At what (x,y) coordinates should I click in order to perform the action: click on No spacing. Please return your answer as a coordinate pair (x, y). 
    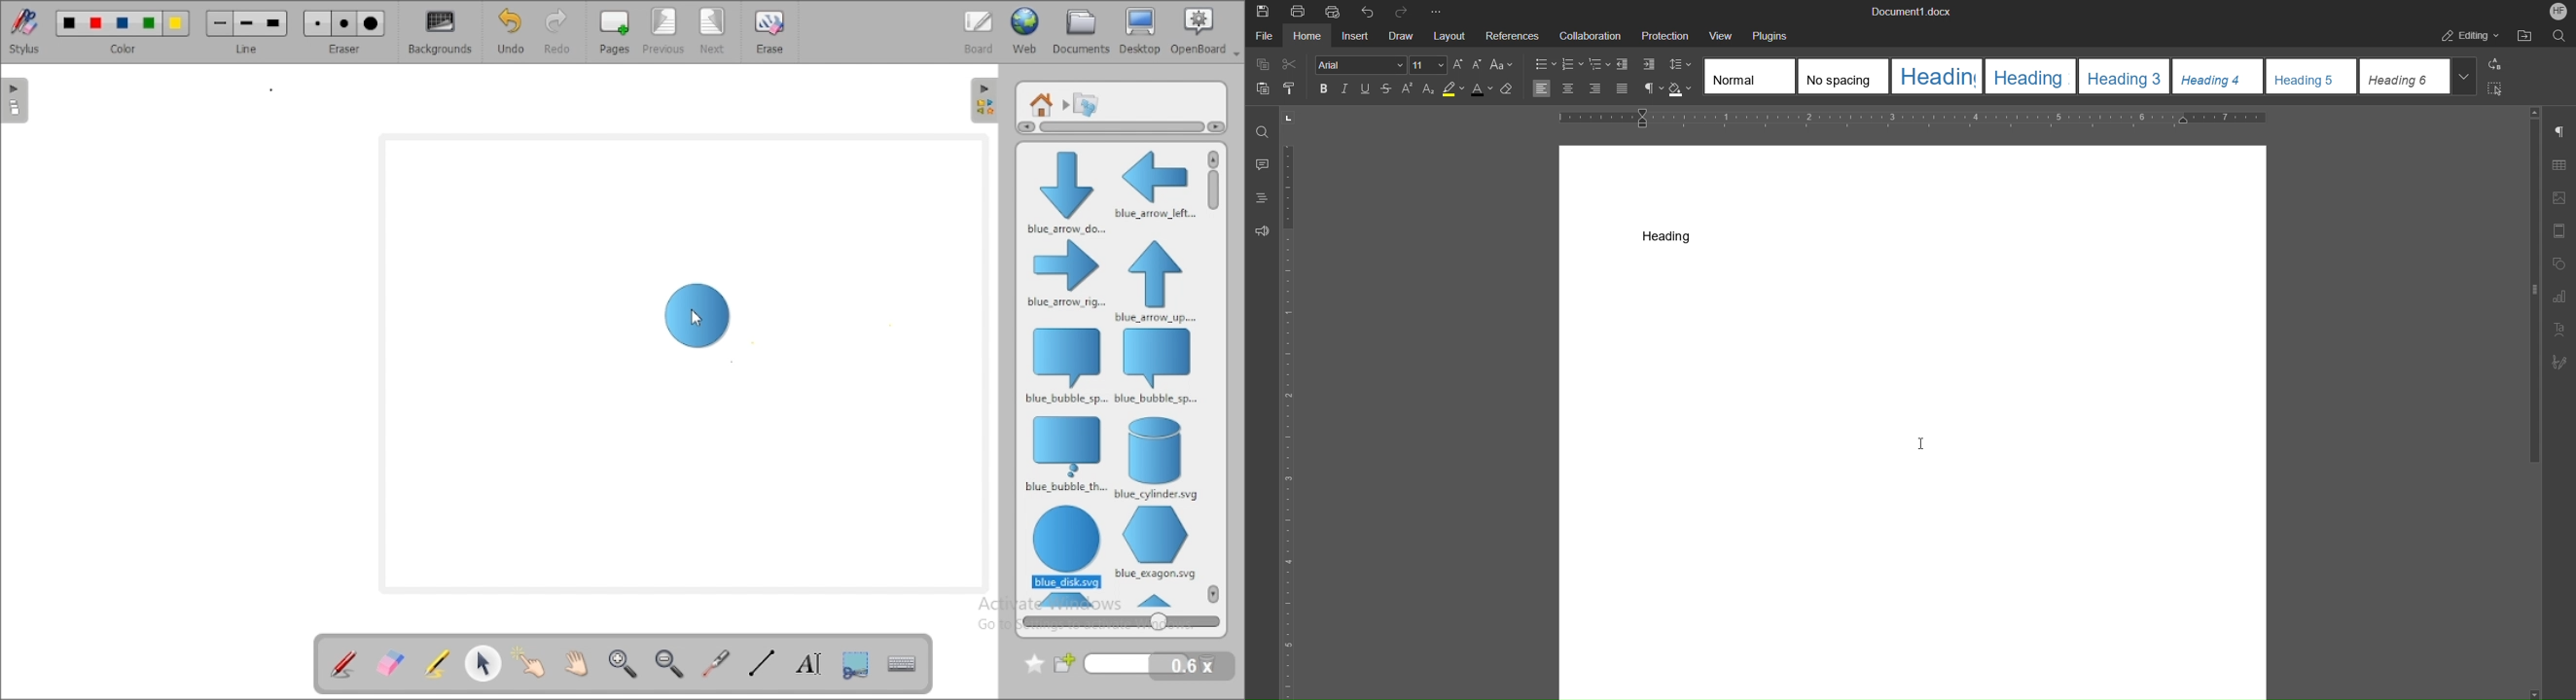
    Looking at the image, I should click on (1844, 75).